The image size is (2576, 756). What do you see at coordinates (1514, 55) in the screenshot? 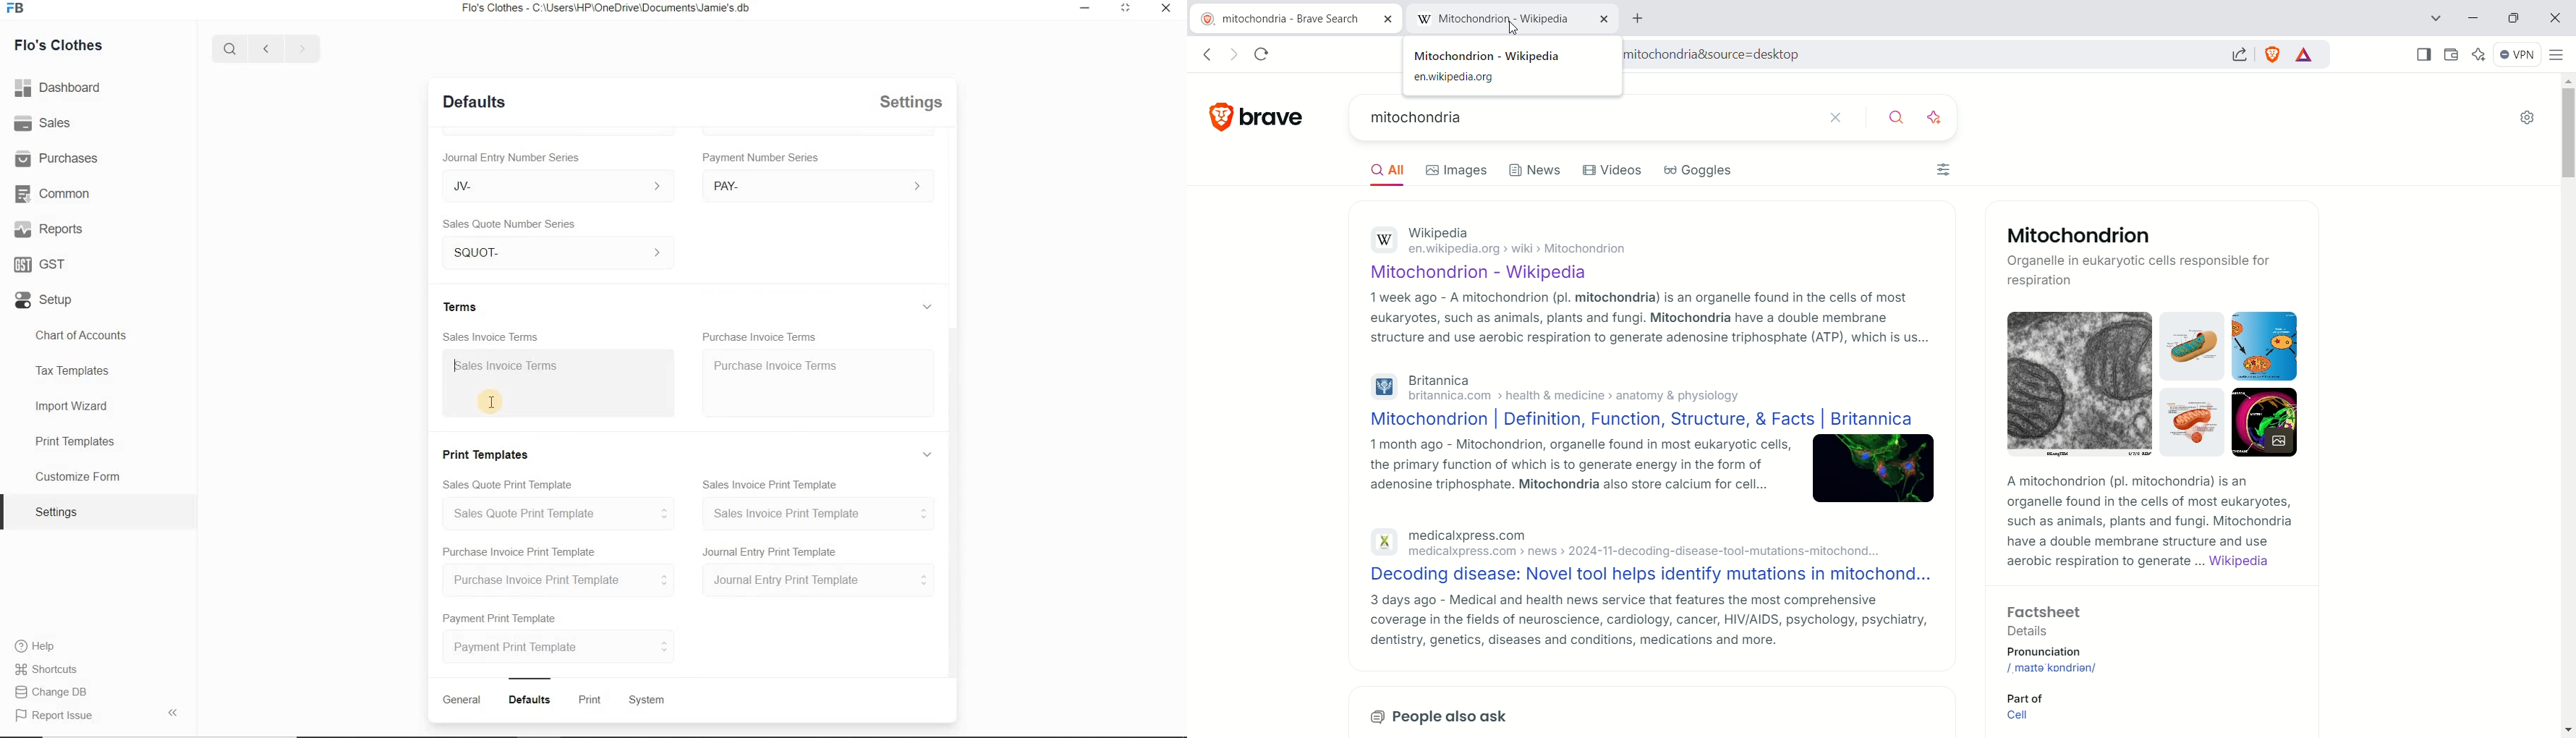
I see `mitochondria-wikipedia` at bounding box center [1514, 55].